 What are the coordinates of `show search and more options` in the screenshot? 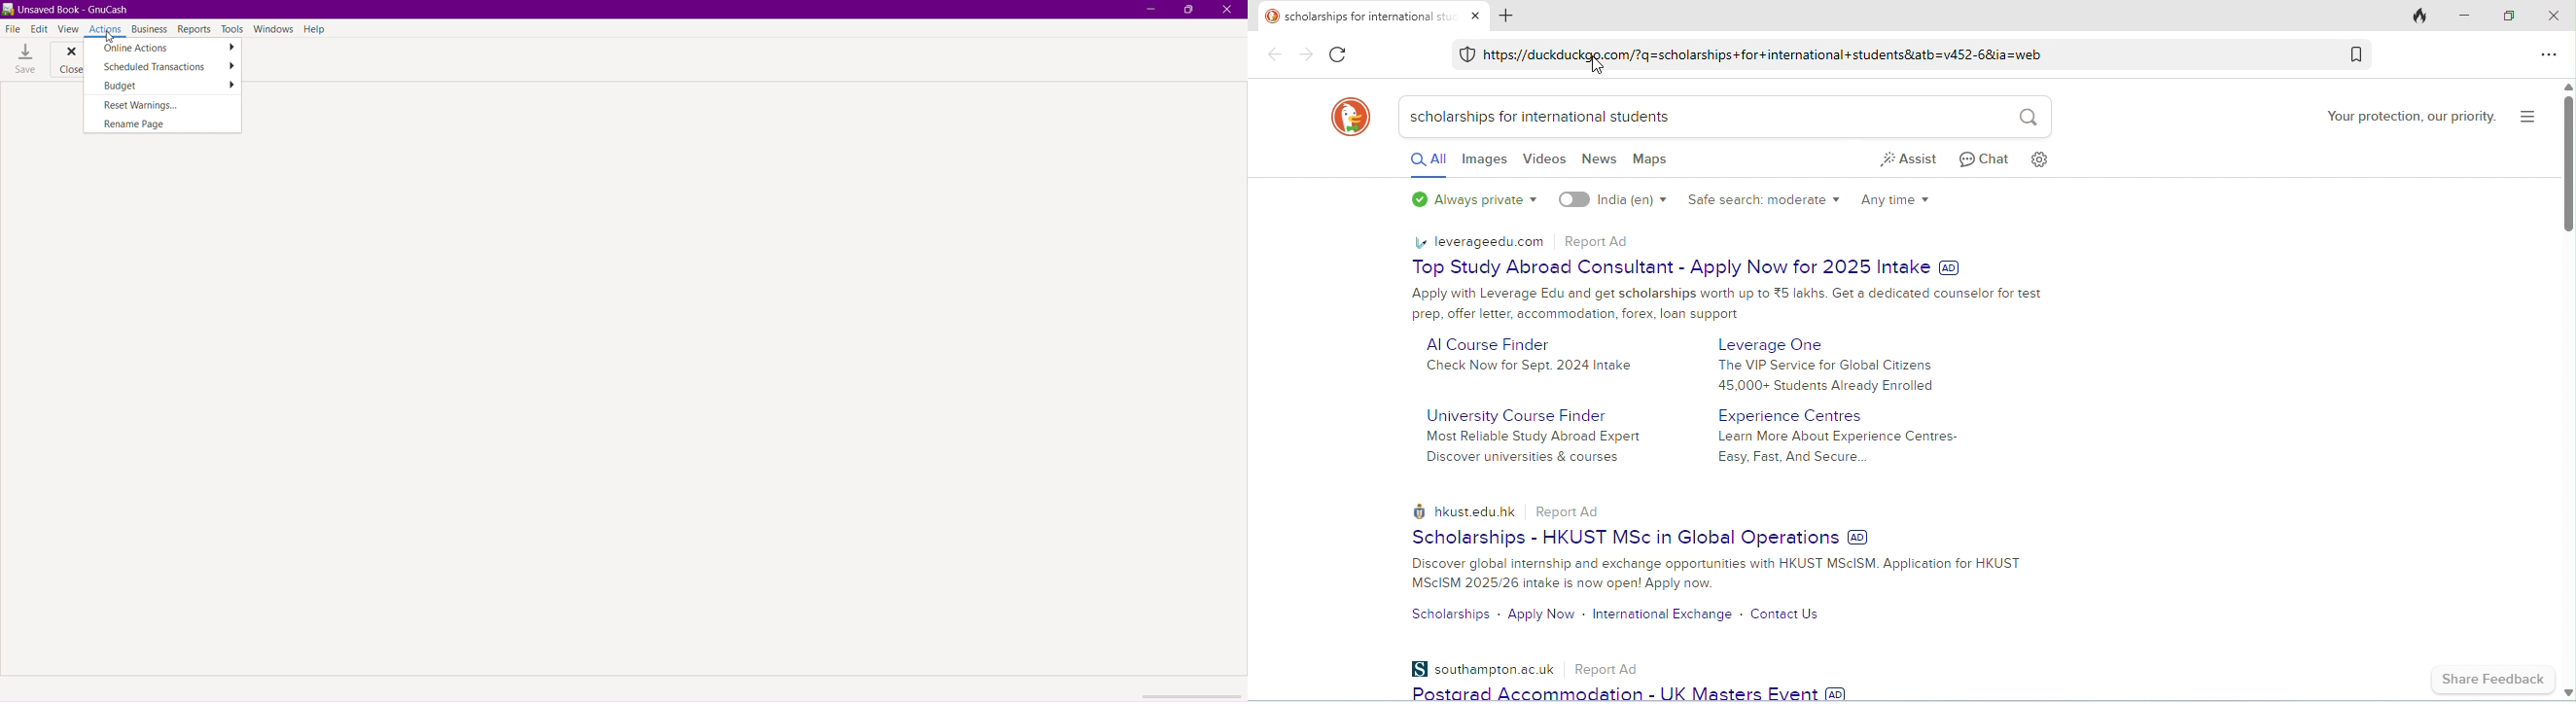 It's located at (2527, 117).